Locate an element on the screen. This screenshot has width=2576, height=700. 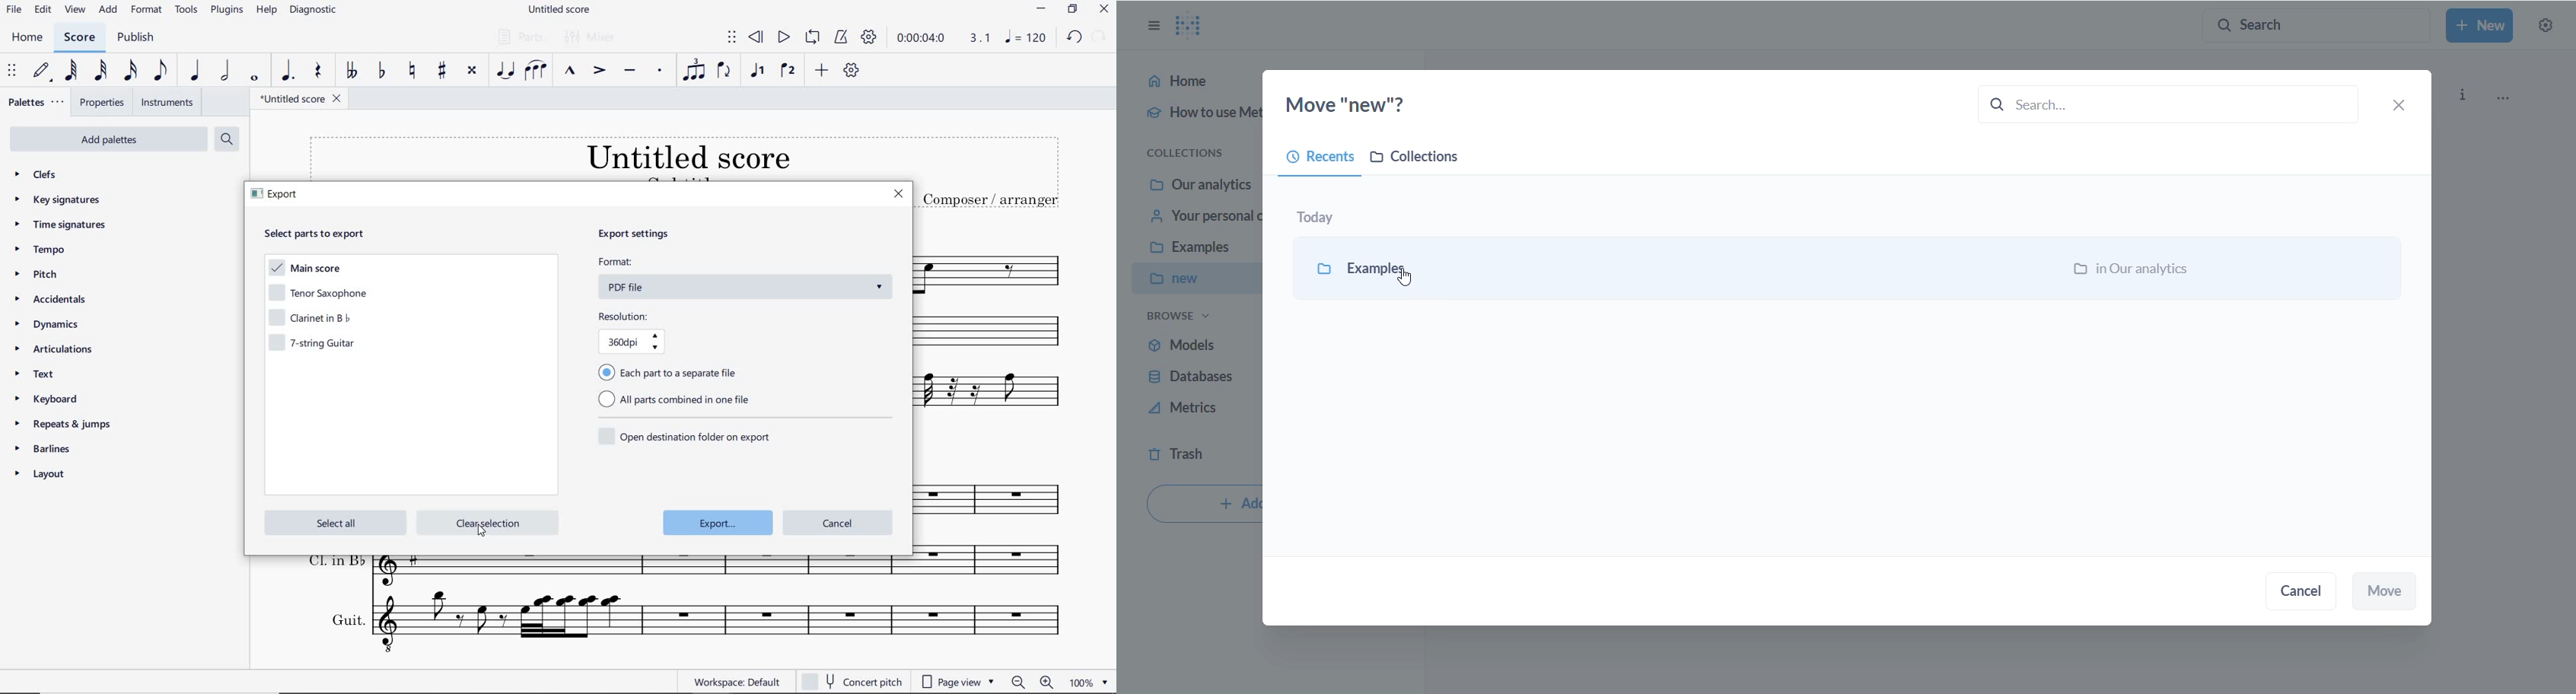
inOur analytics is located at coordinates (2138, 271).